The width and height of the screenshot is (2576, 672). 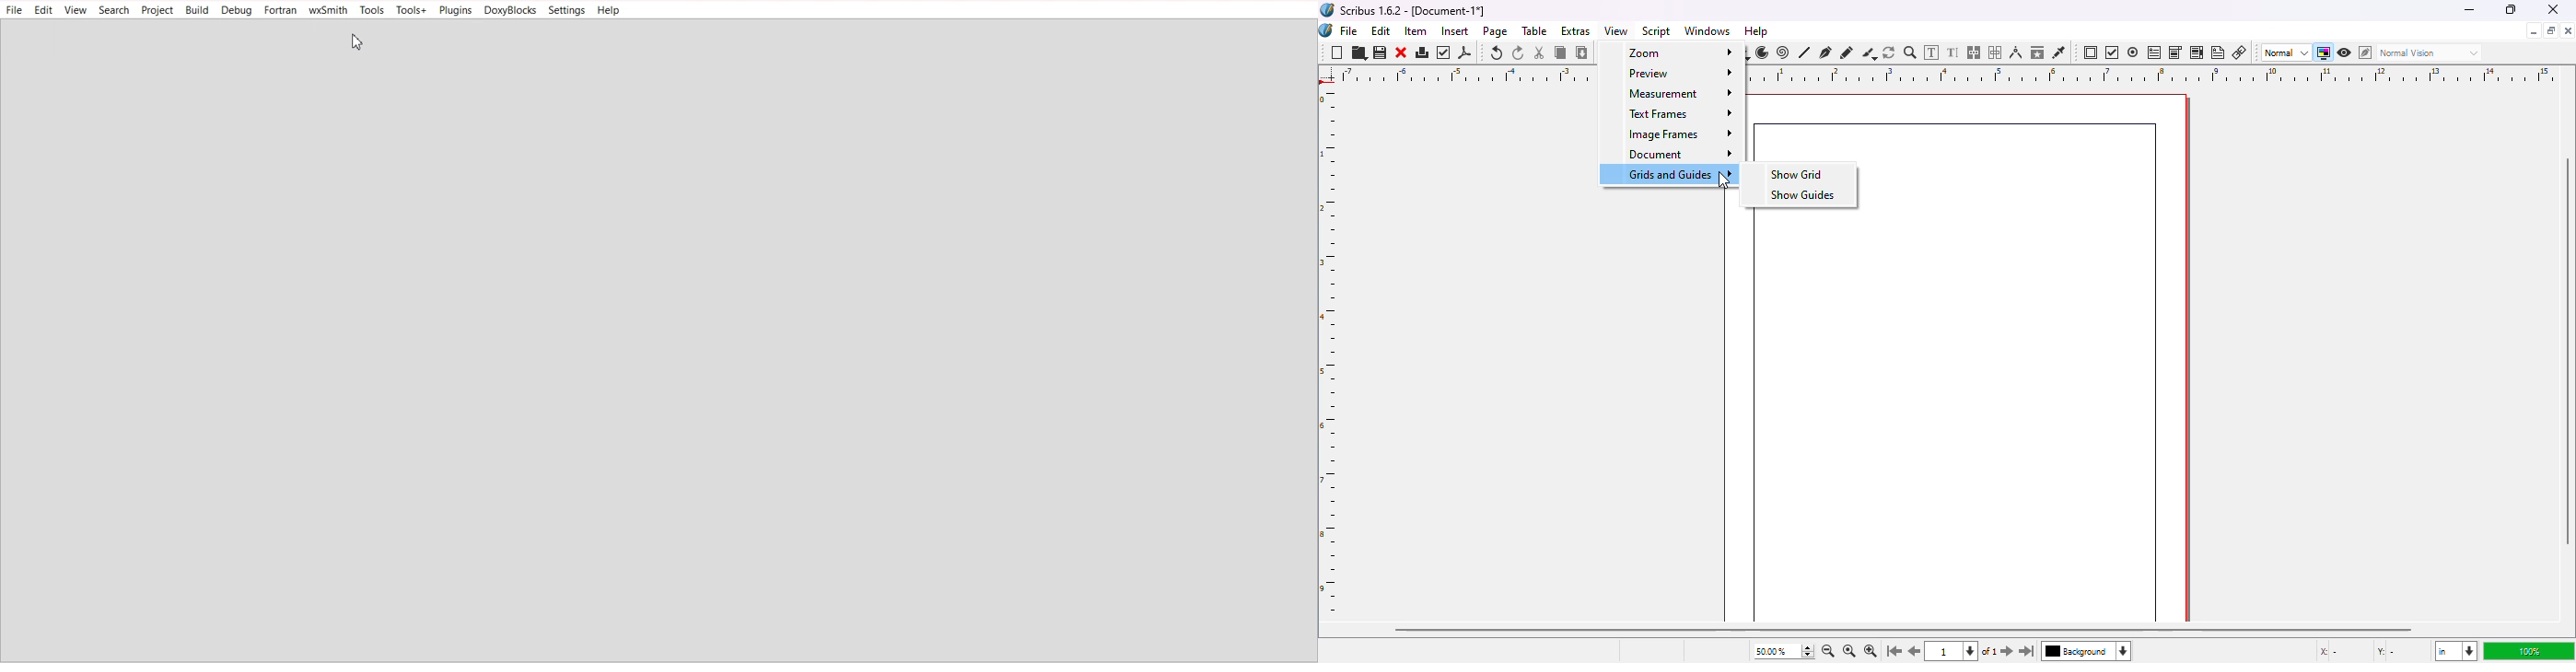 I want to click on preflight verifier, so click(x=1445, y=52).